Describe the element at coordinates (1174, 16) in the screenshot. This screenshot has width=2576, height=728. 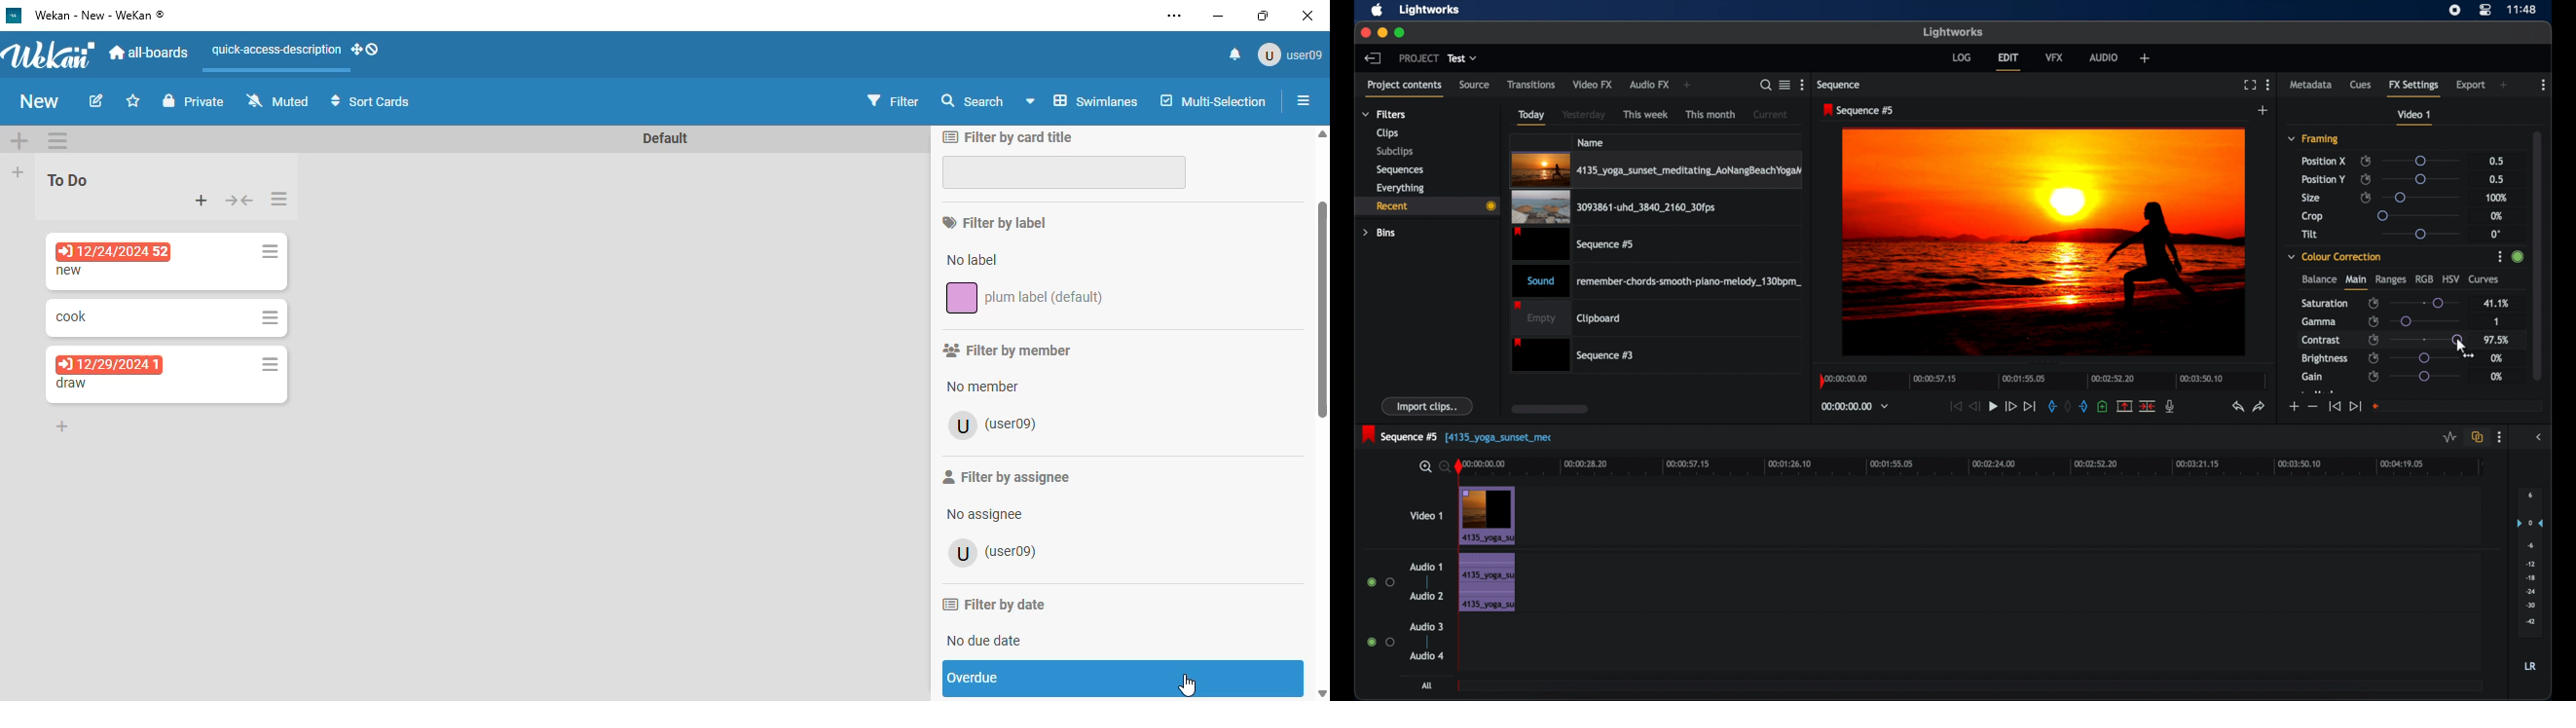
I see `settings and more` at that location.